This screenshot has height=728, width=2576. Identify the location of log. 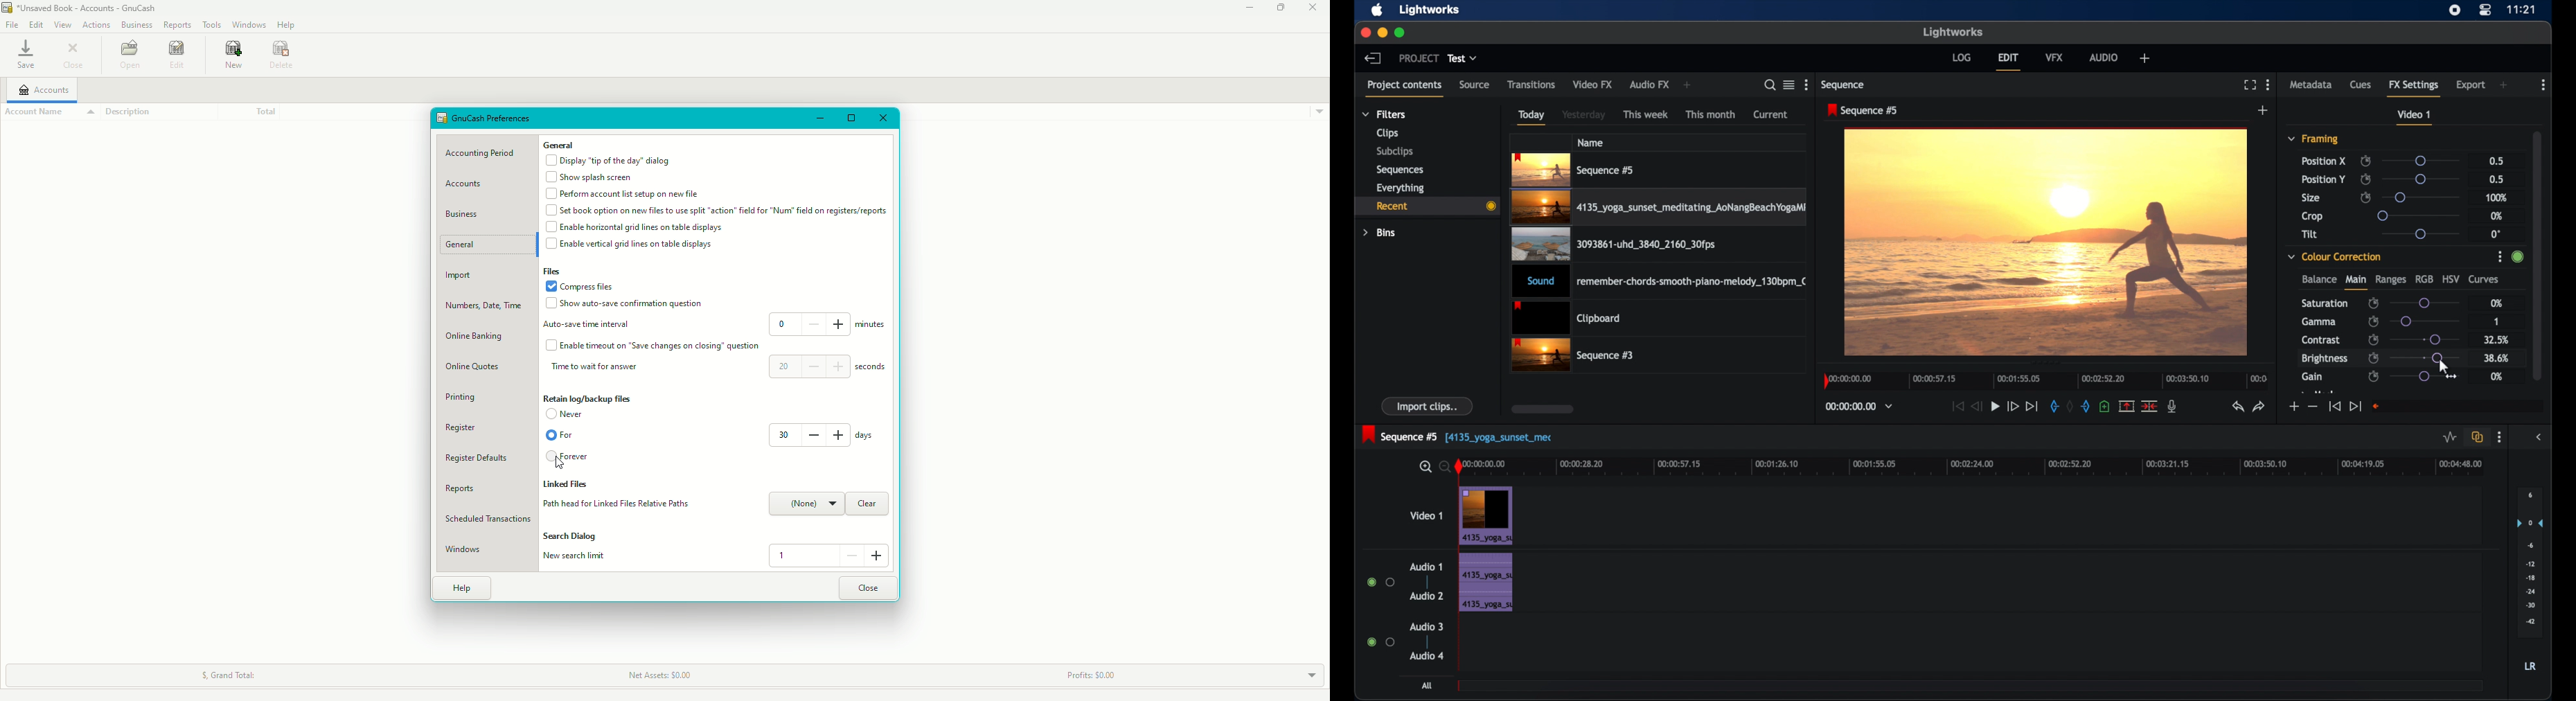
(1961, 56).